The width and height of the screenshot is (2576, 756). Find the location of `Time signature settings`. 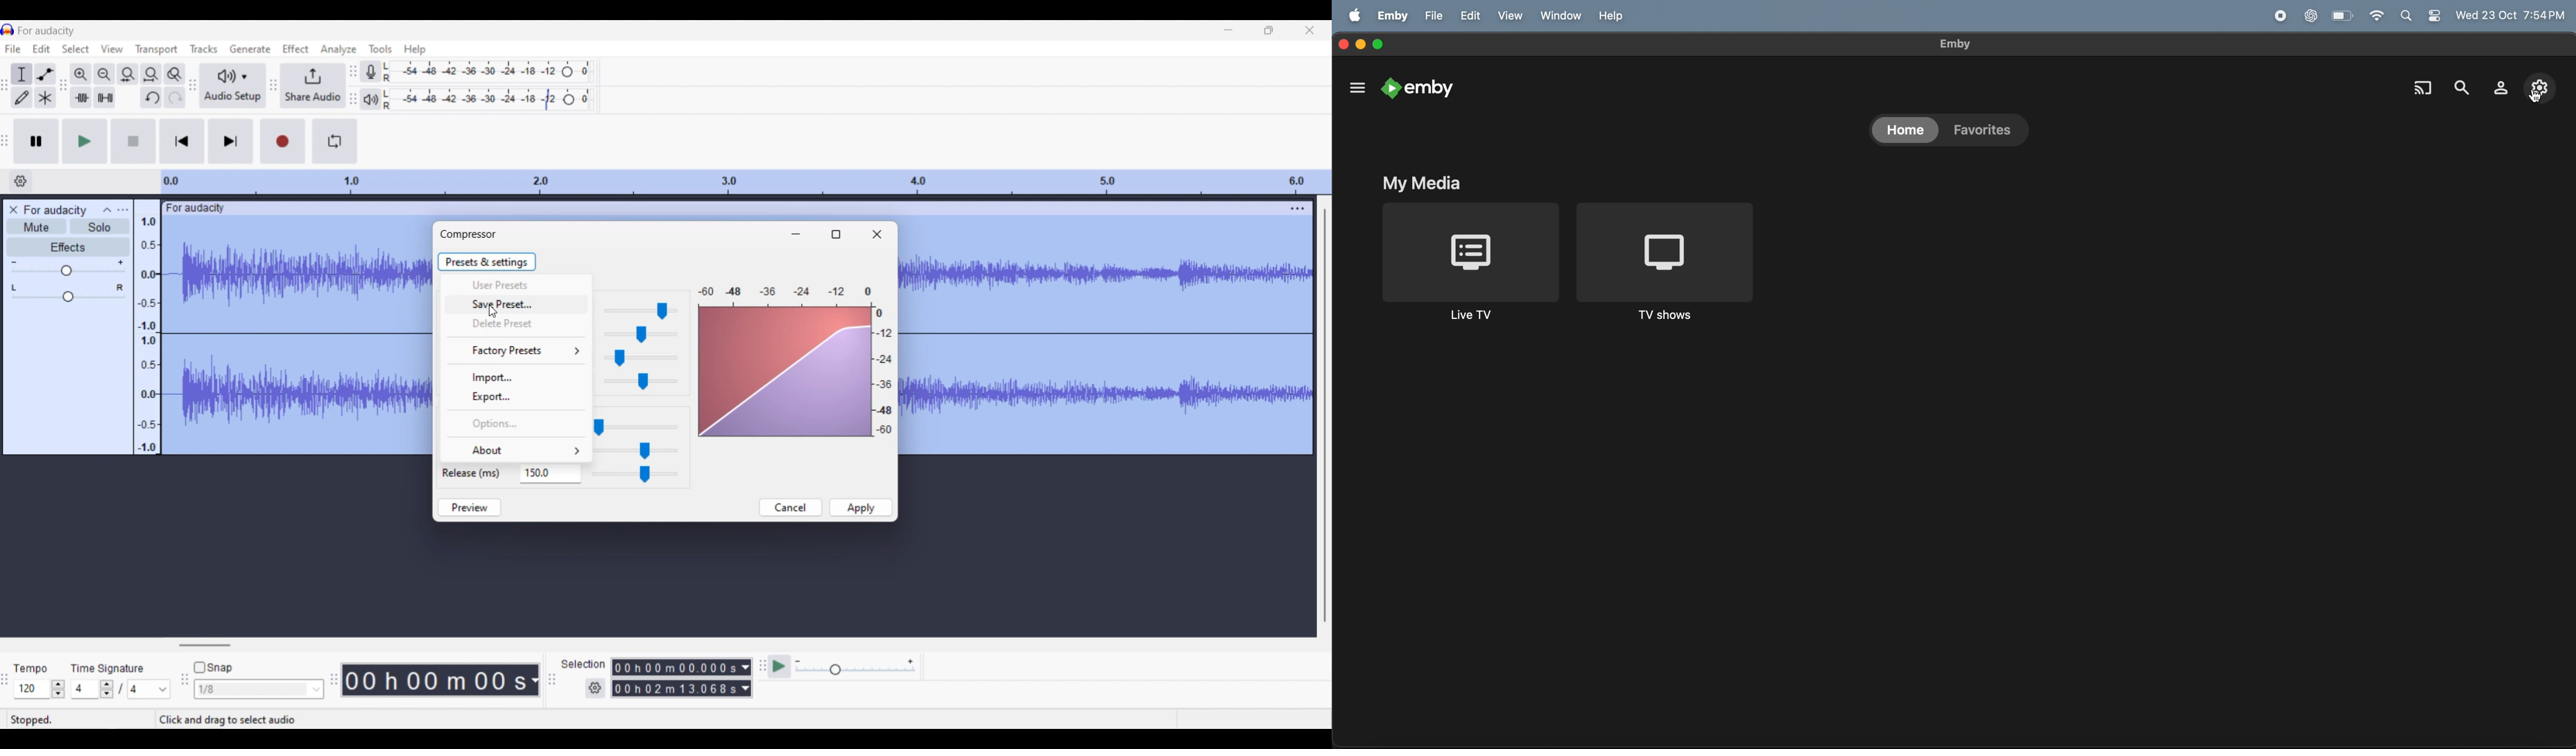

Time signature settings is located at coordinates (122, 689).